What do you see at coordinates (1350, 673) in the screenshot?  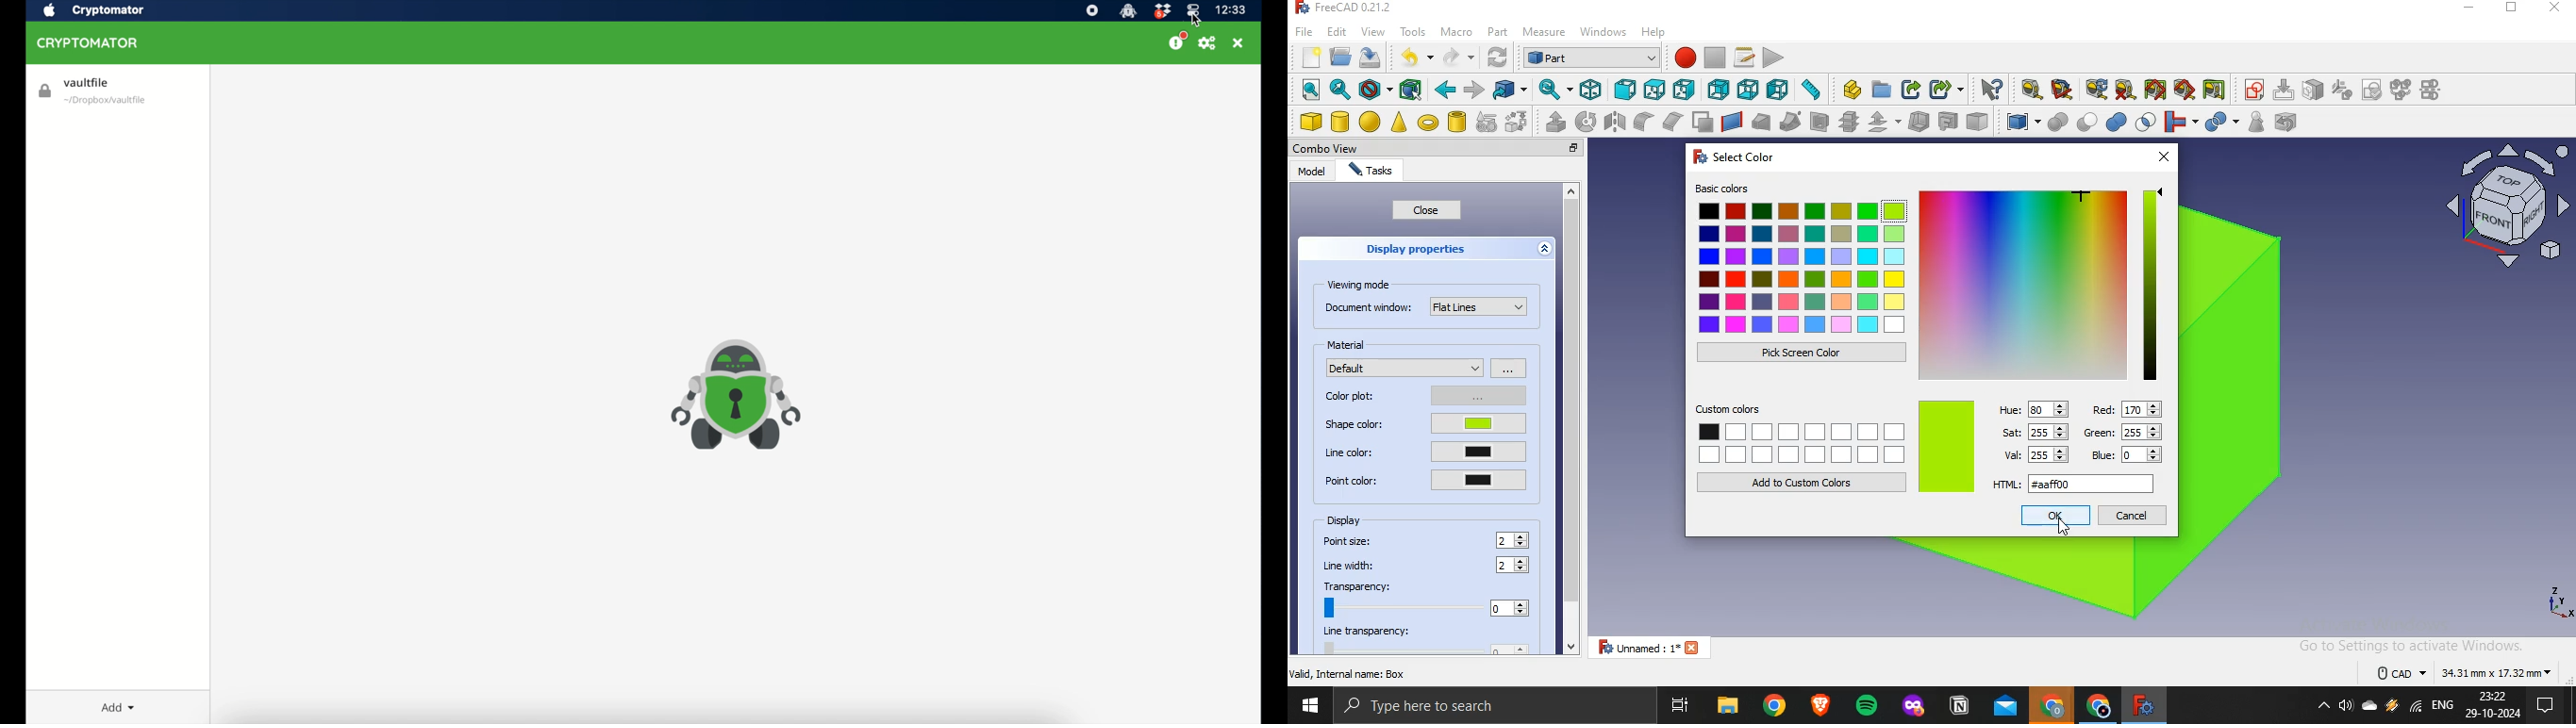 I see `text` at bounding box center [1350, 673].